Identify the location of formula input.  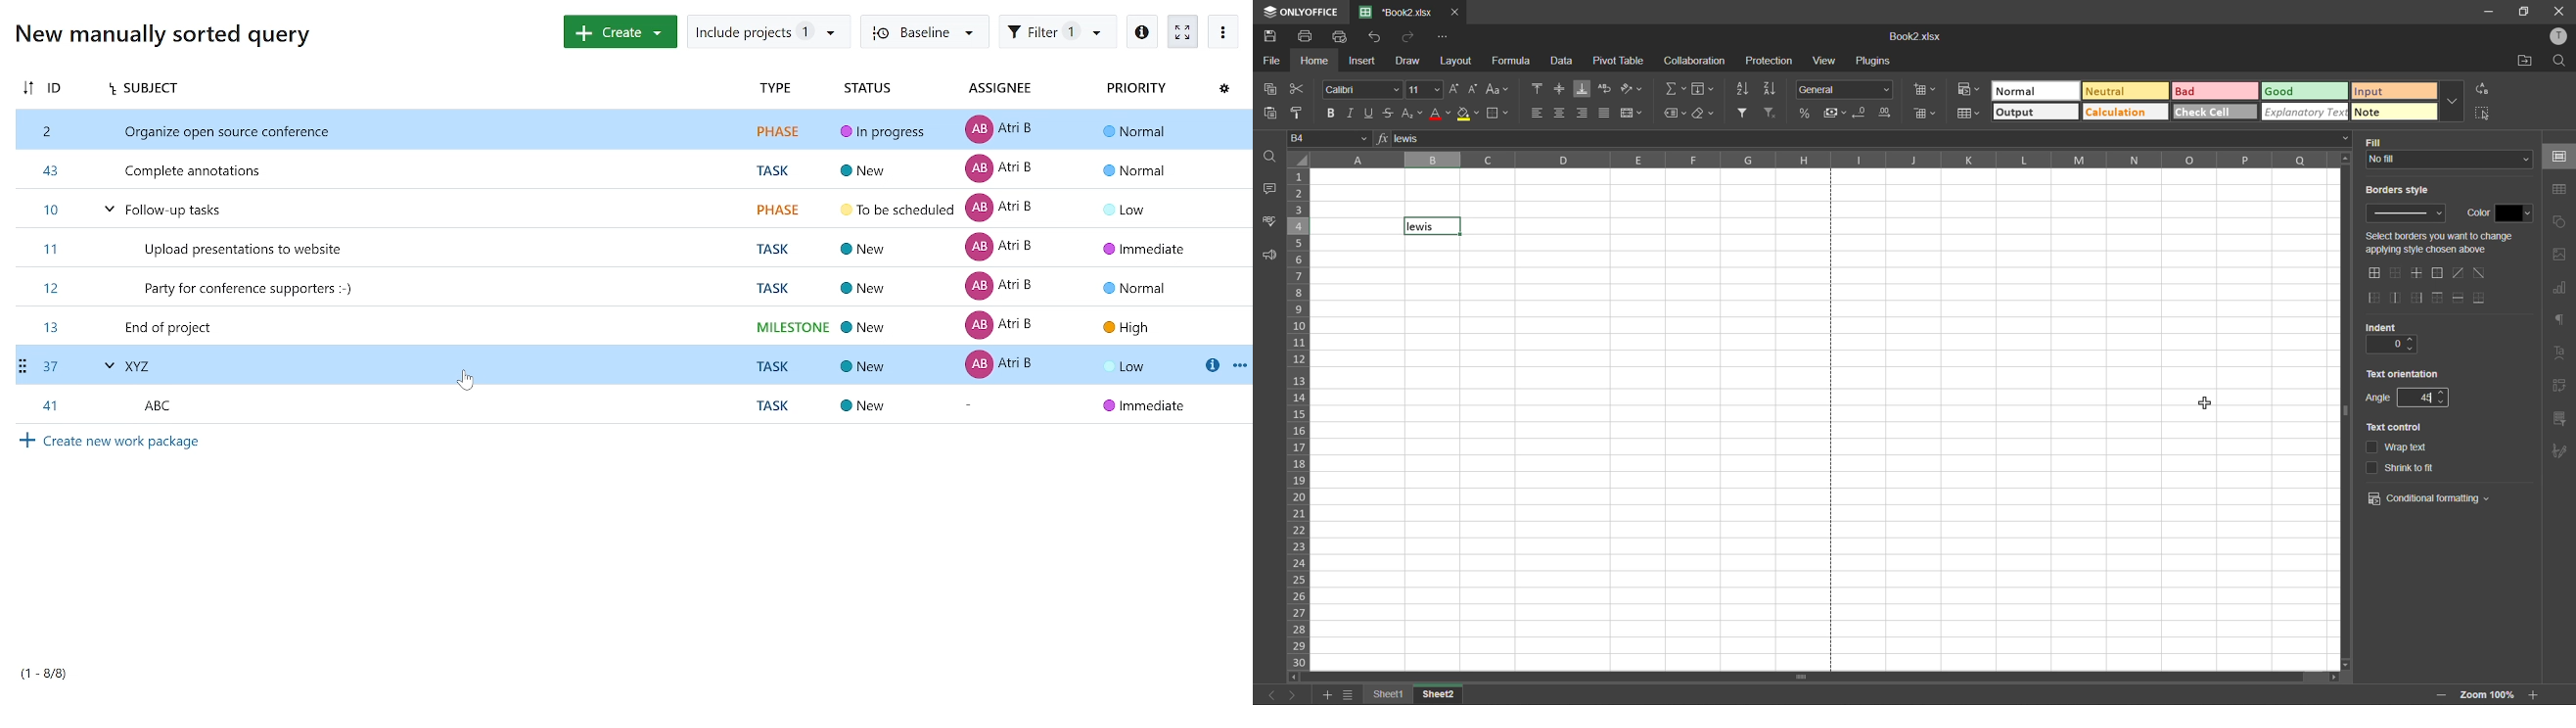
(1380, 140).